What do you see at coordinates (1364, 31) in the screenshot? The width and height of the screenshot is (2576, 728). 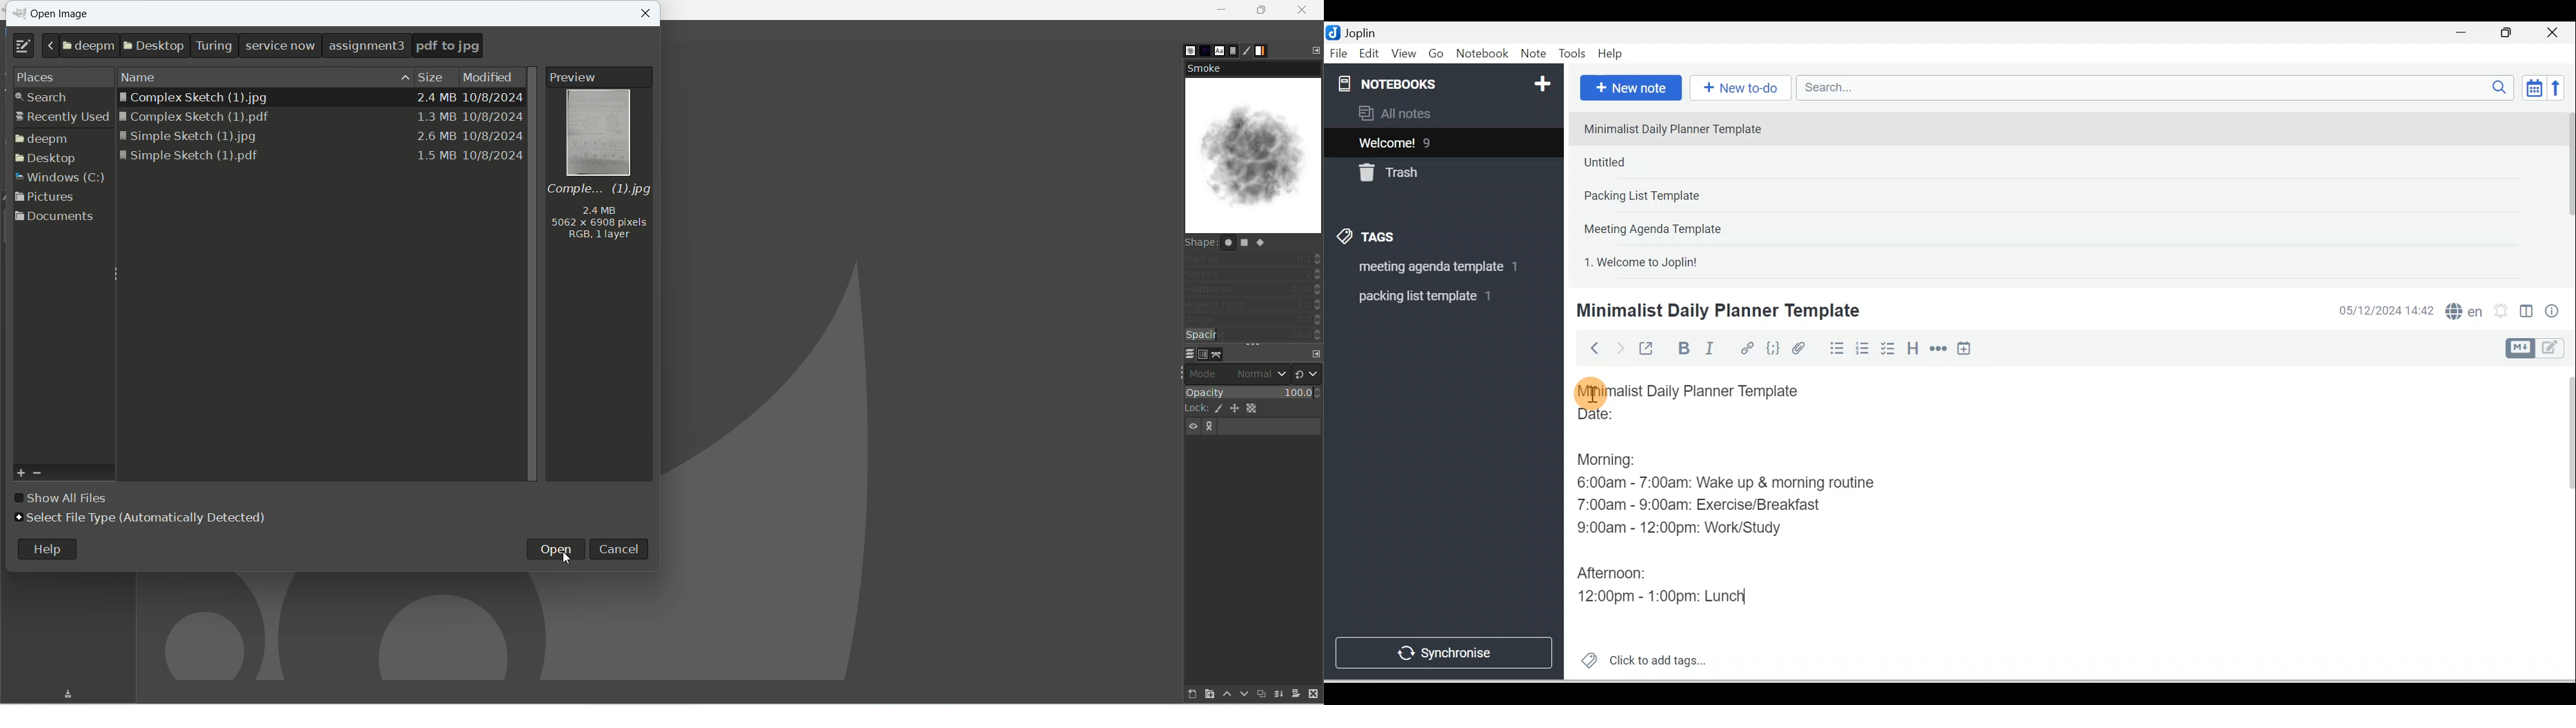 I see `Joplin` at bounding box center [1364, 31].